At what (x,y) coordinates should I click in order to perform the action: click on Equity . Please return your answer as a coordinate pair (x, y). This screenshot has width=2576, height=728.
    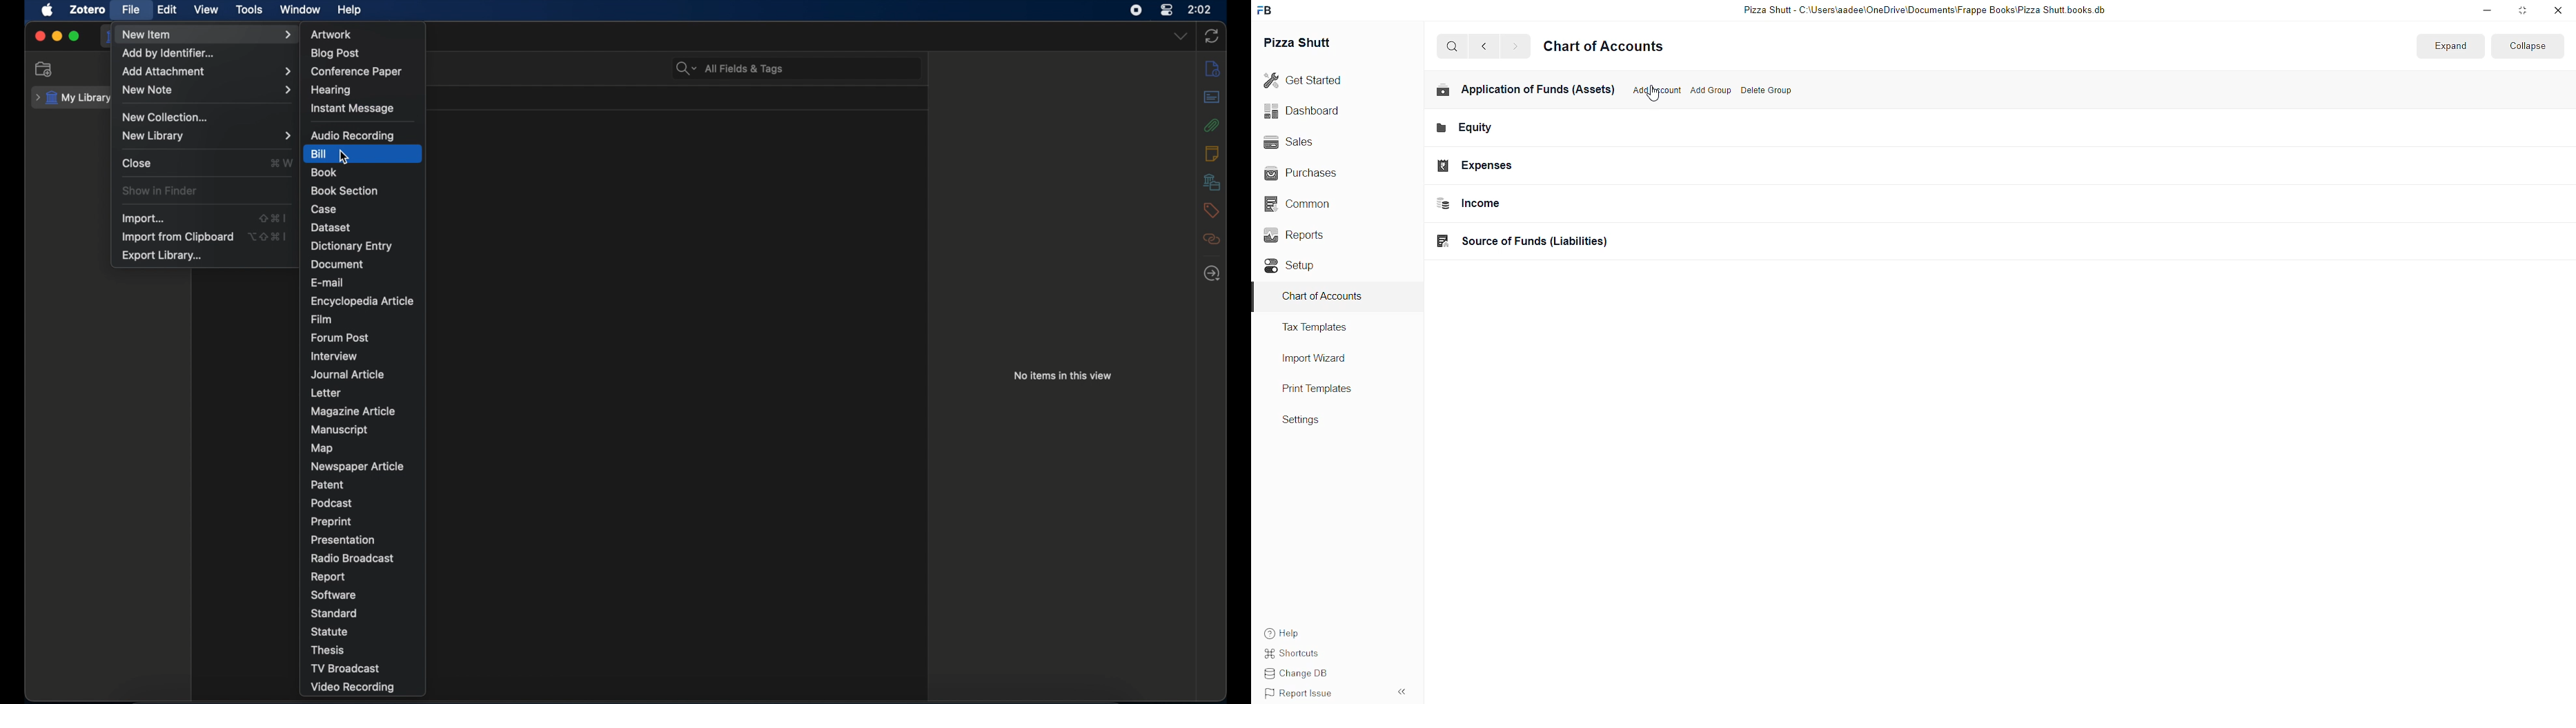
    Looking at the image, I should click on (1531, 130).